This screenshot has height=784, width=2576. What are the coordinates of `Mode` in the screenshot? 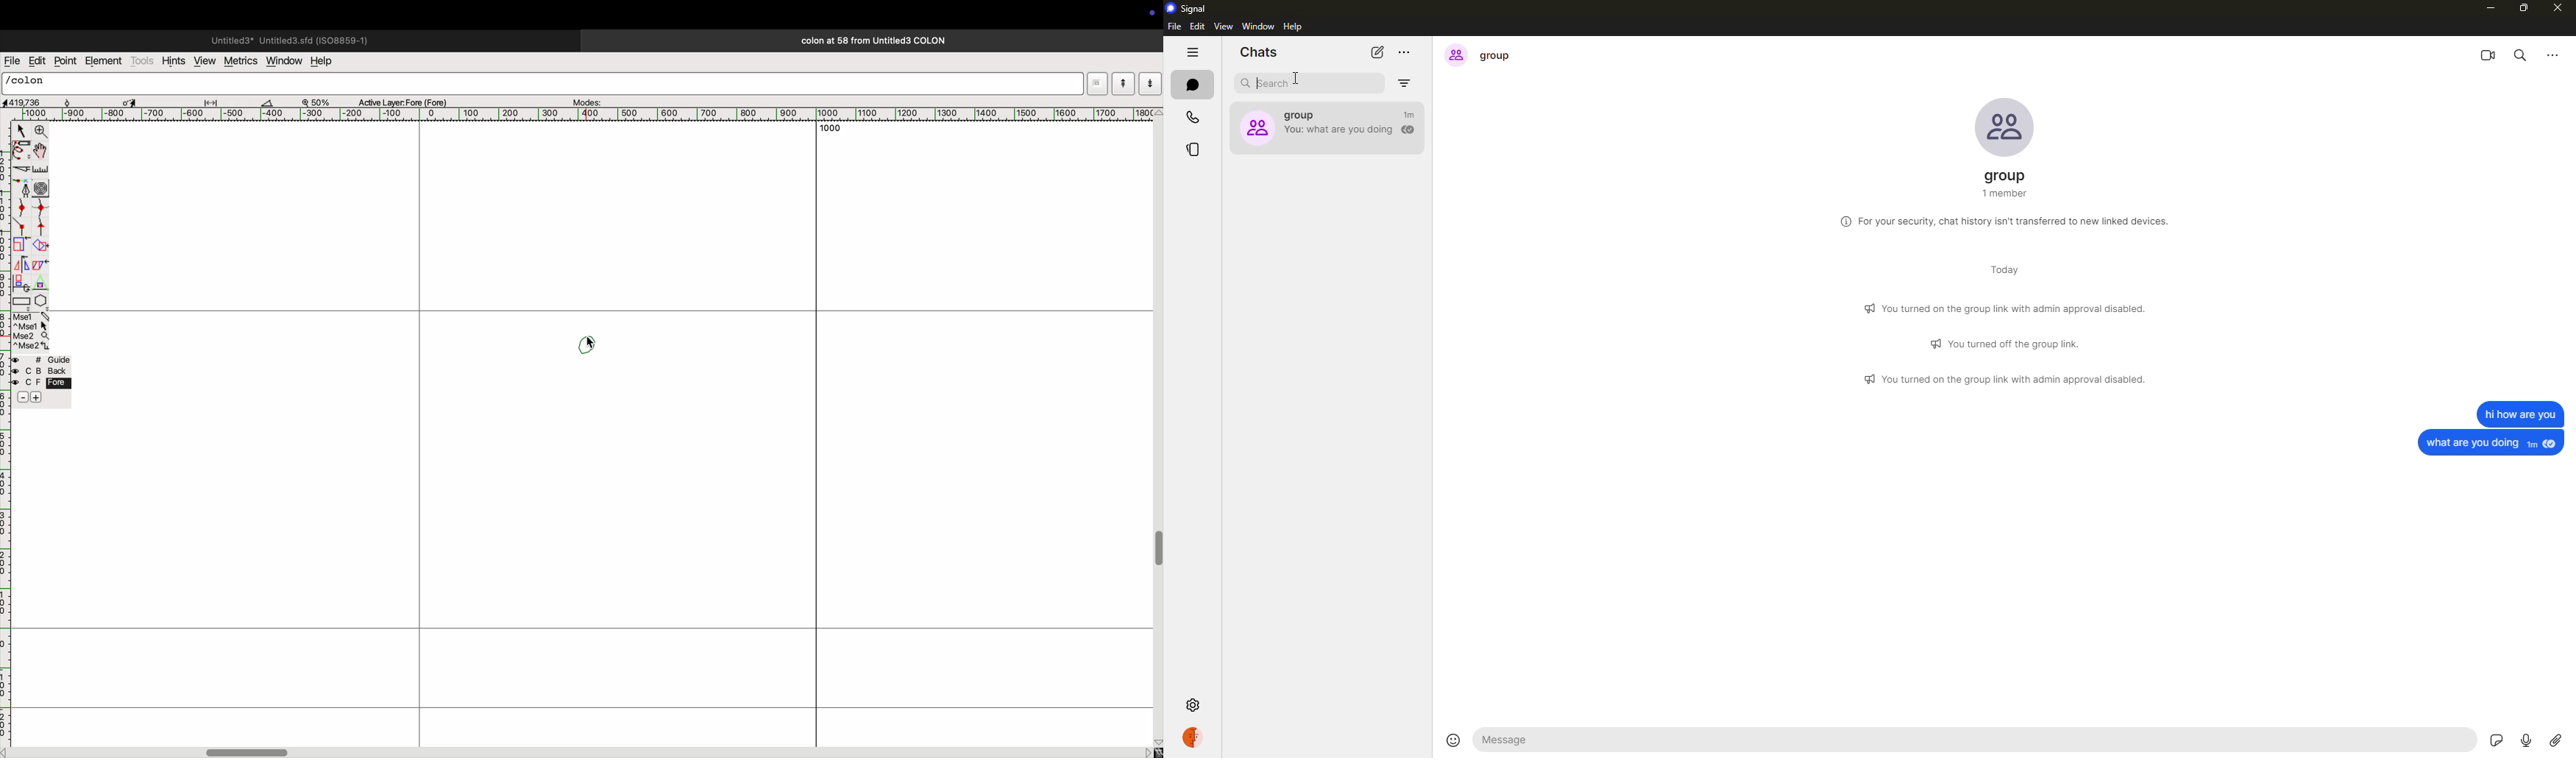 It's located at (1097, 81).